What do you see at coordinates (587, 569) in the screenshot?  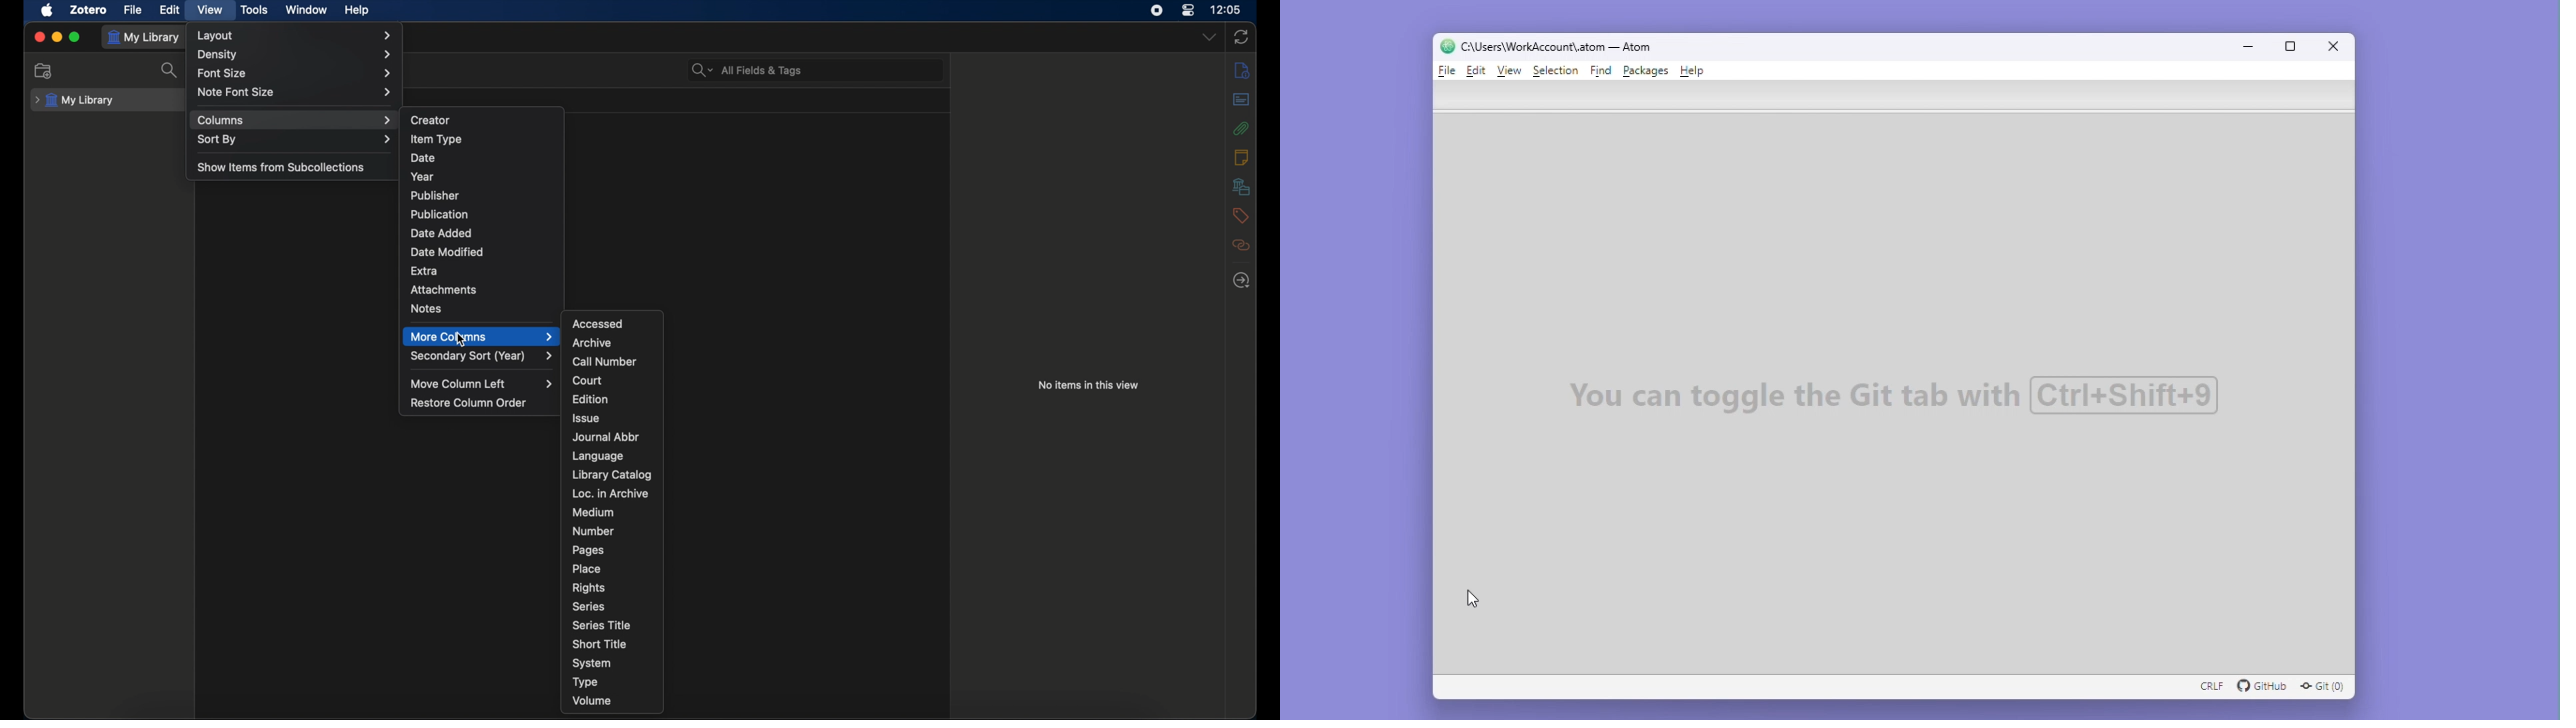 I see `place` at bounding box center [587, 569].